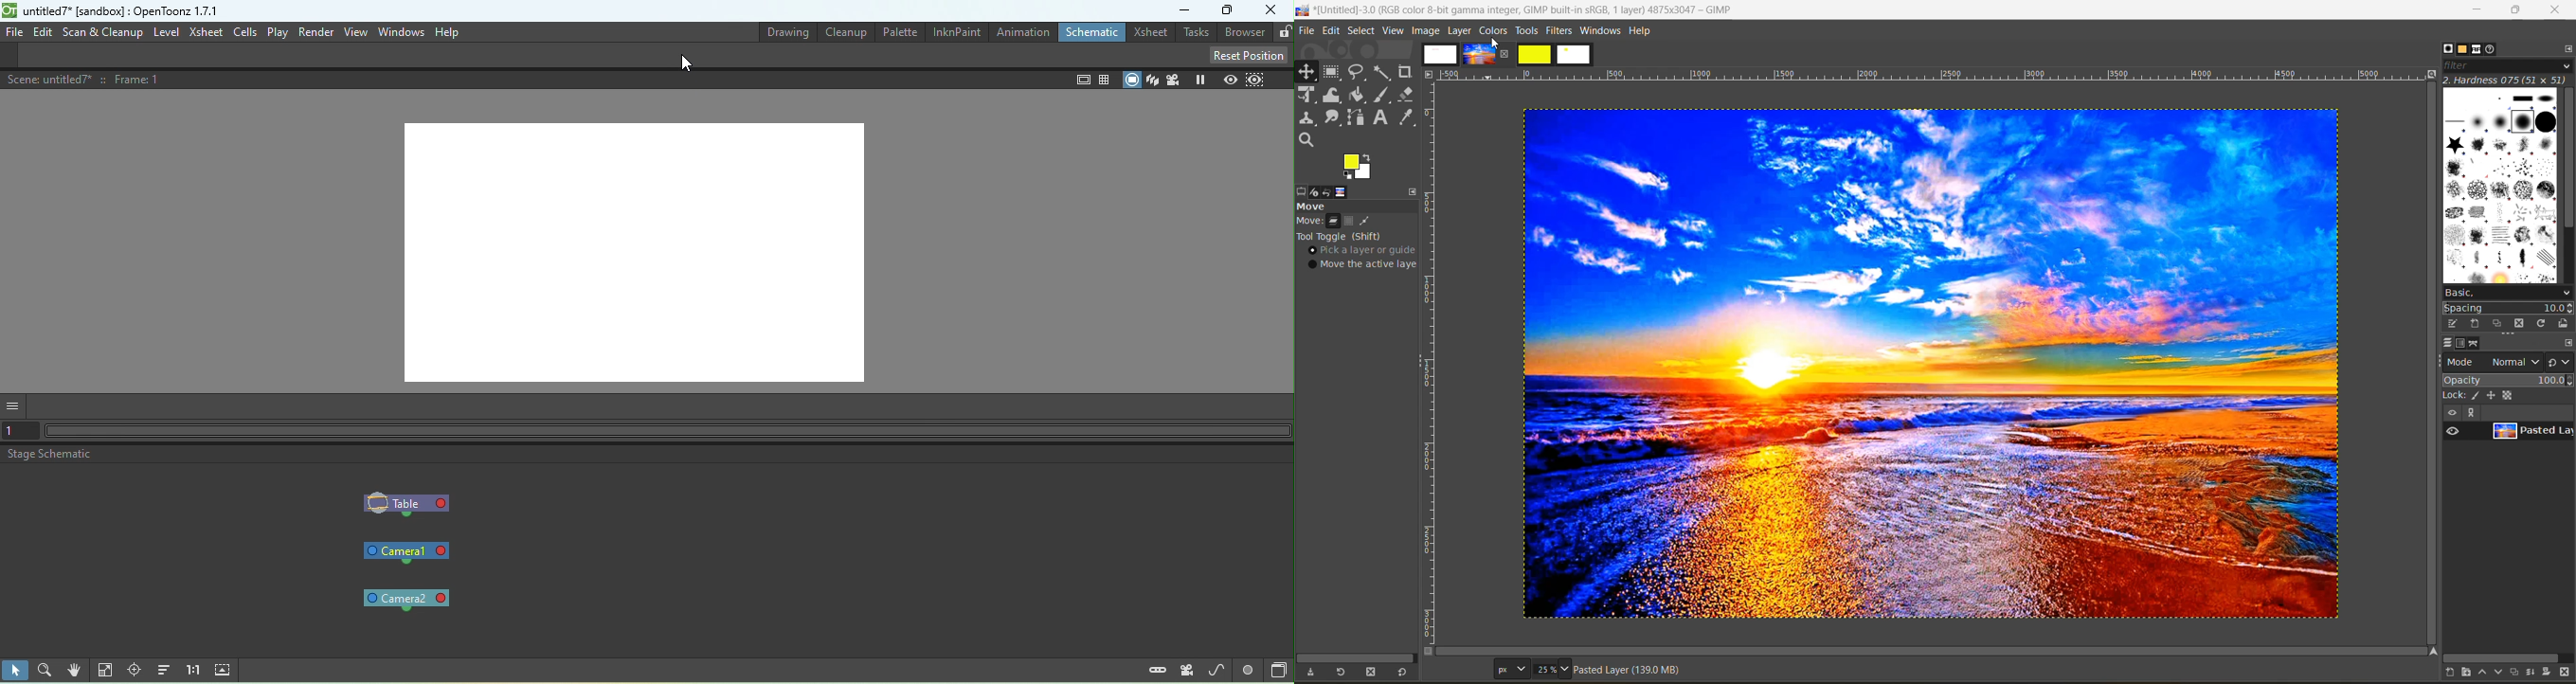  I want to click on Windows, so click(400, 32).